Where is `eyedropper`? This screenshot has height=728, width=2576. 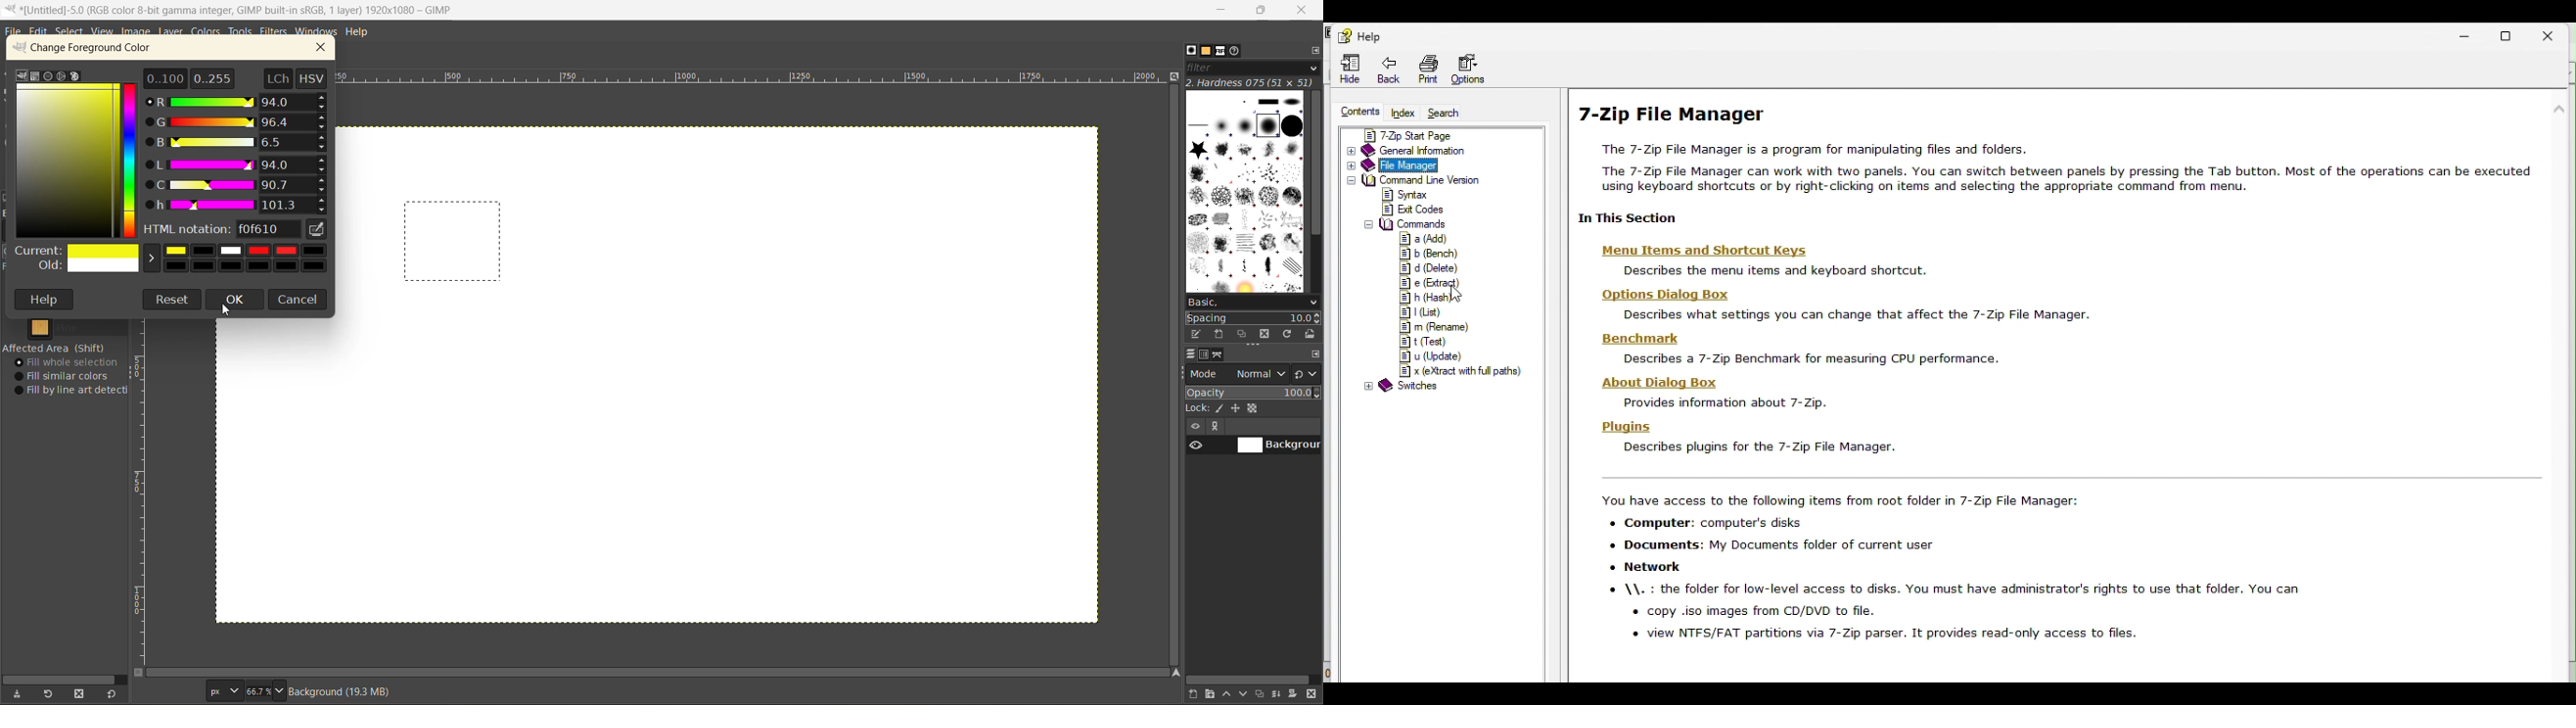
eyedropper is located at coordinates (319, 232).